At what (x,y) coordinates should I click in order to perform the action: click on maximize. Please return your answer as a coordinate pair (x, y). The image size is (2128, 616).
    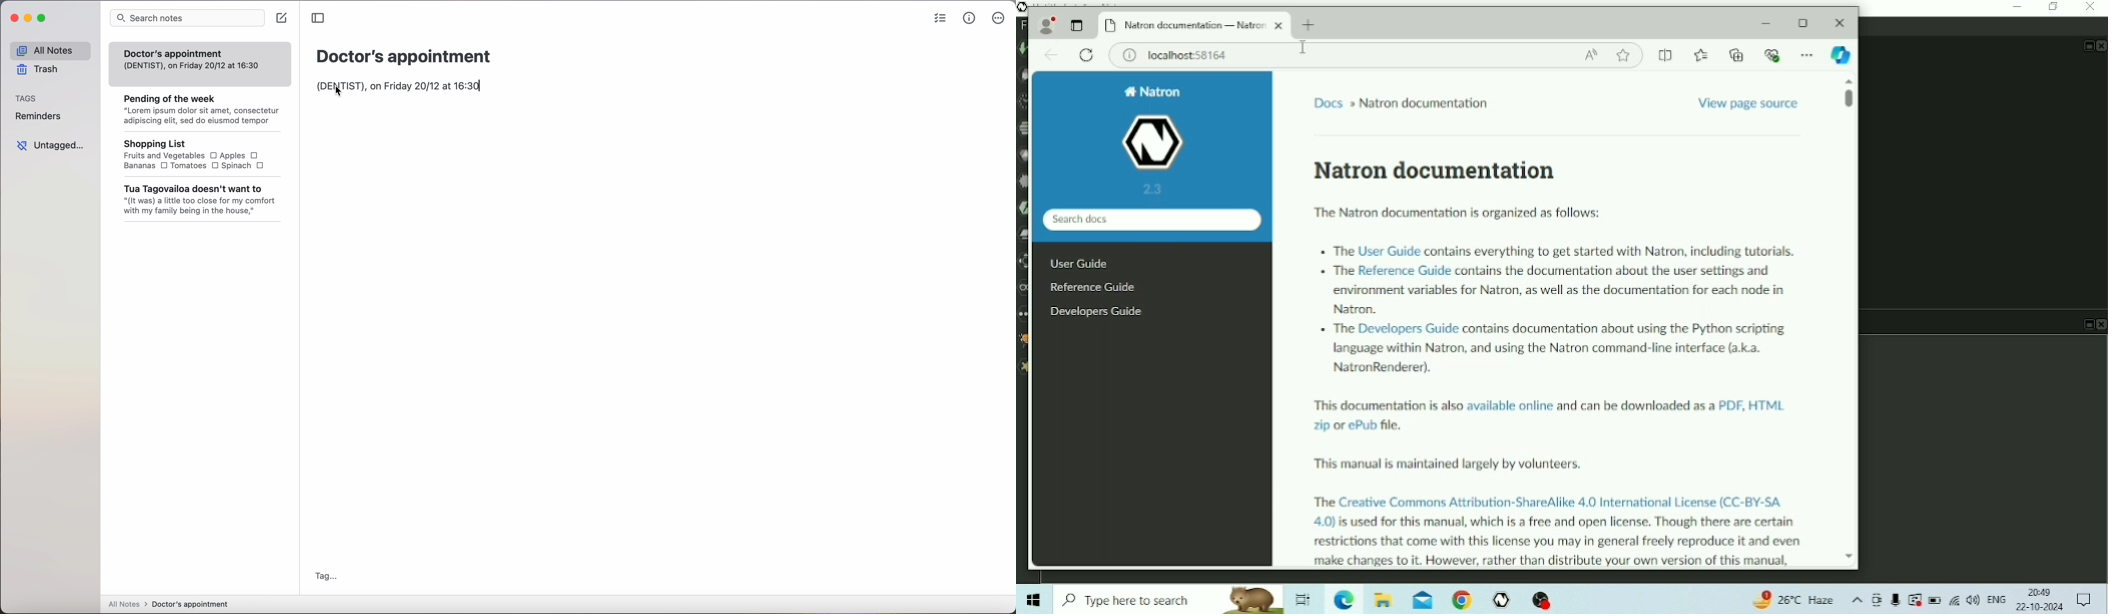
    Looking at the image, I should click on (43, 19).